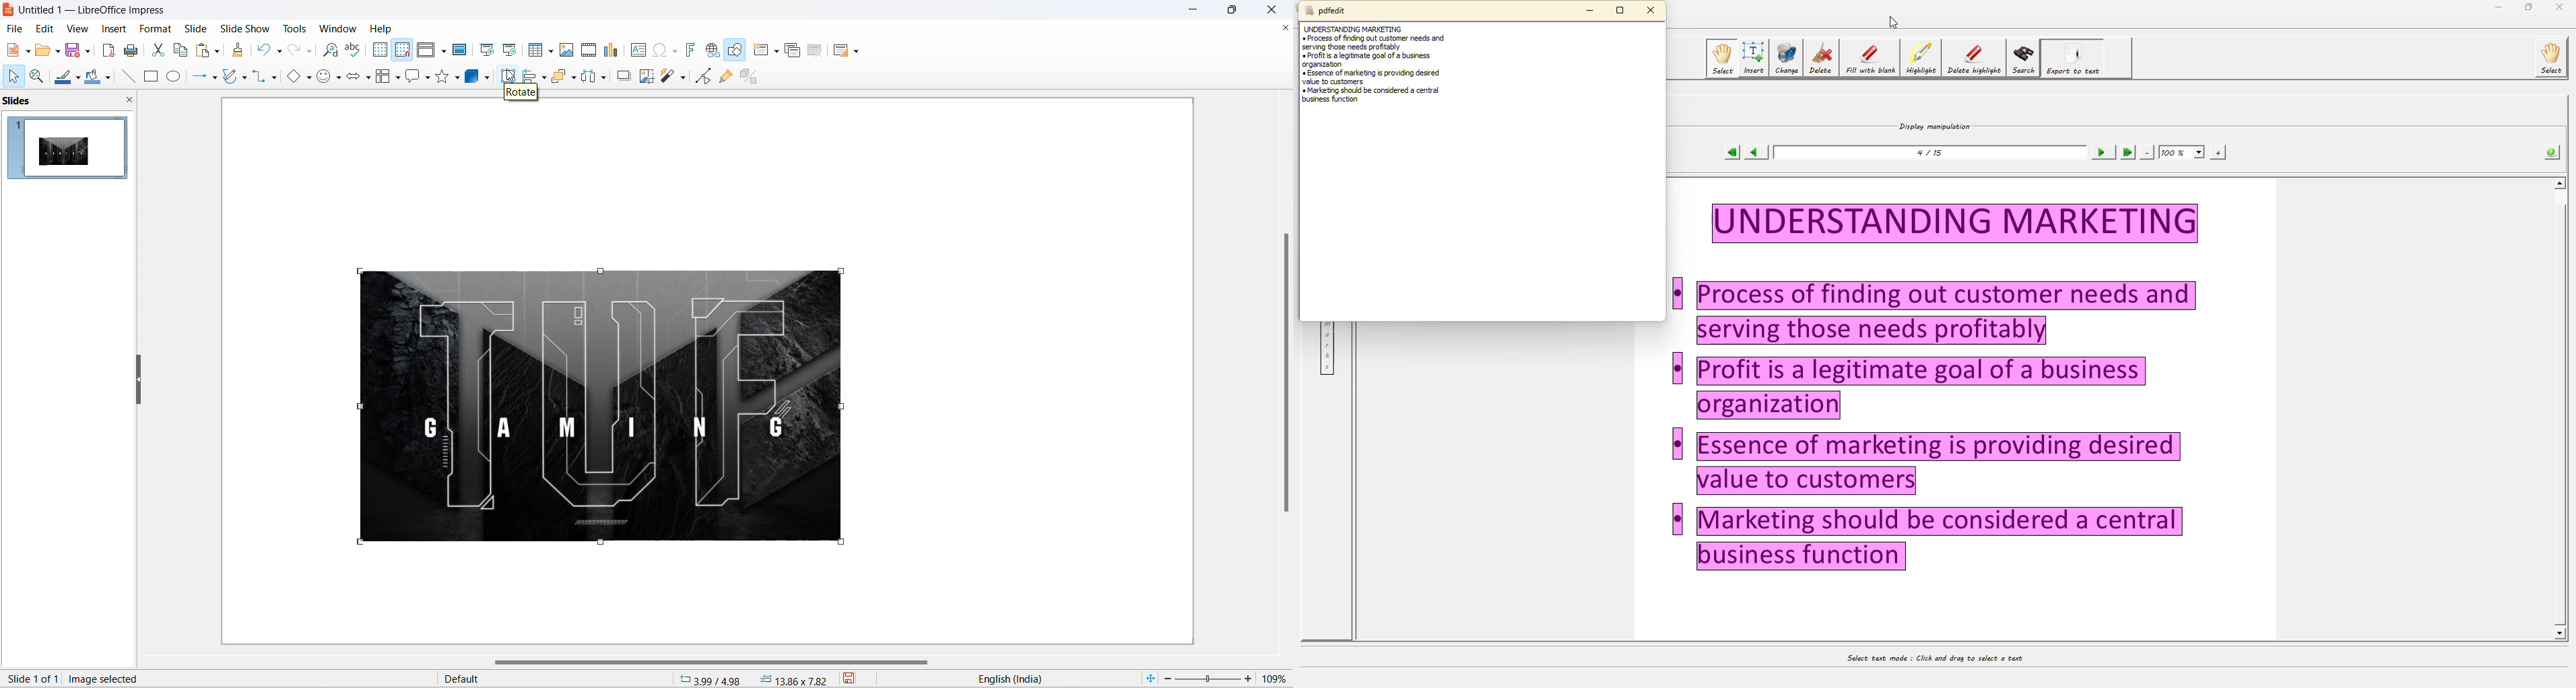 The image size is (2576, 700). Describe the element at coordinates (340, 79) in the screenshot. I see `symbol shapes` at that location.